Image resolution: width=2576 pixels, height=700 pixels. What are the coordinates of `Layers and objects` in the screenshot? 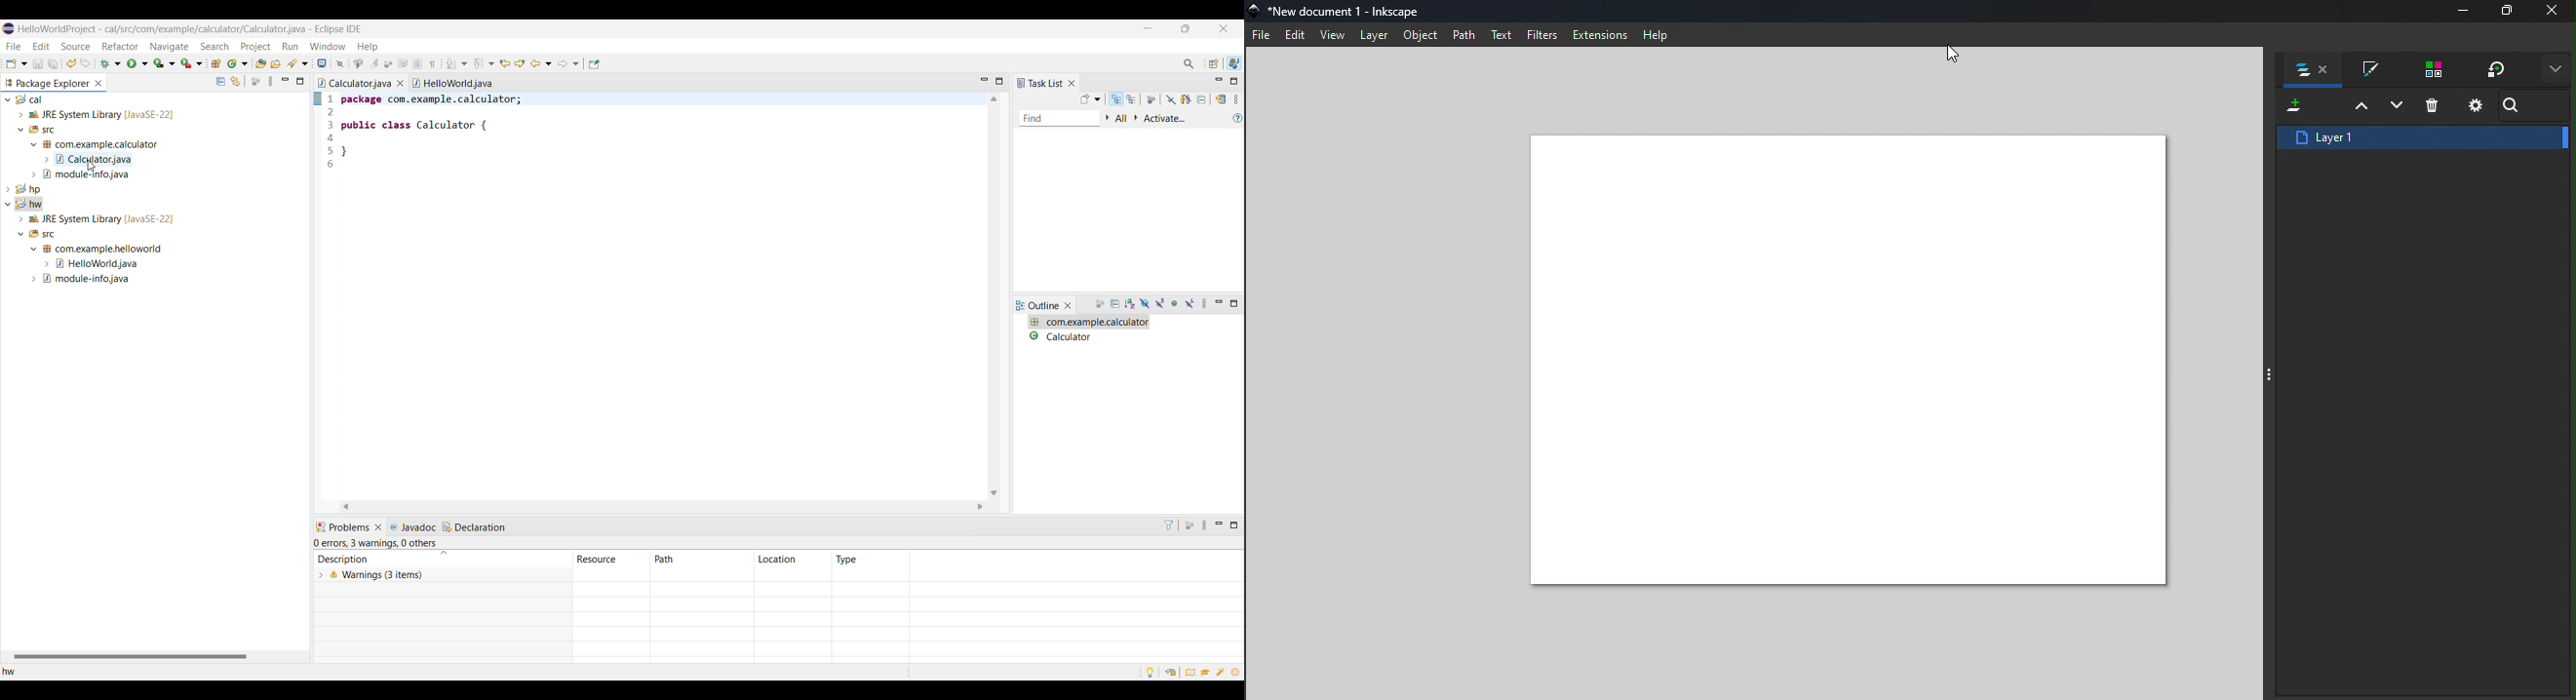 It's located at (2312, 70).